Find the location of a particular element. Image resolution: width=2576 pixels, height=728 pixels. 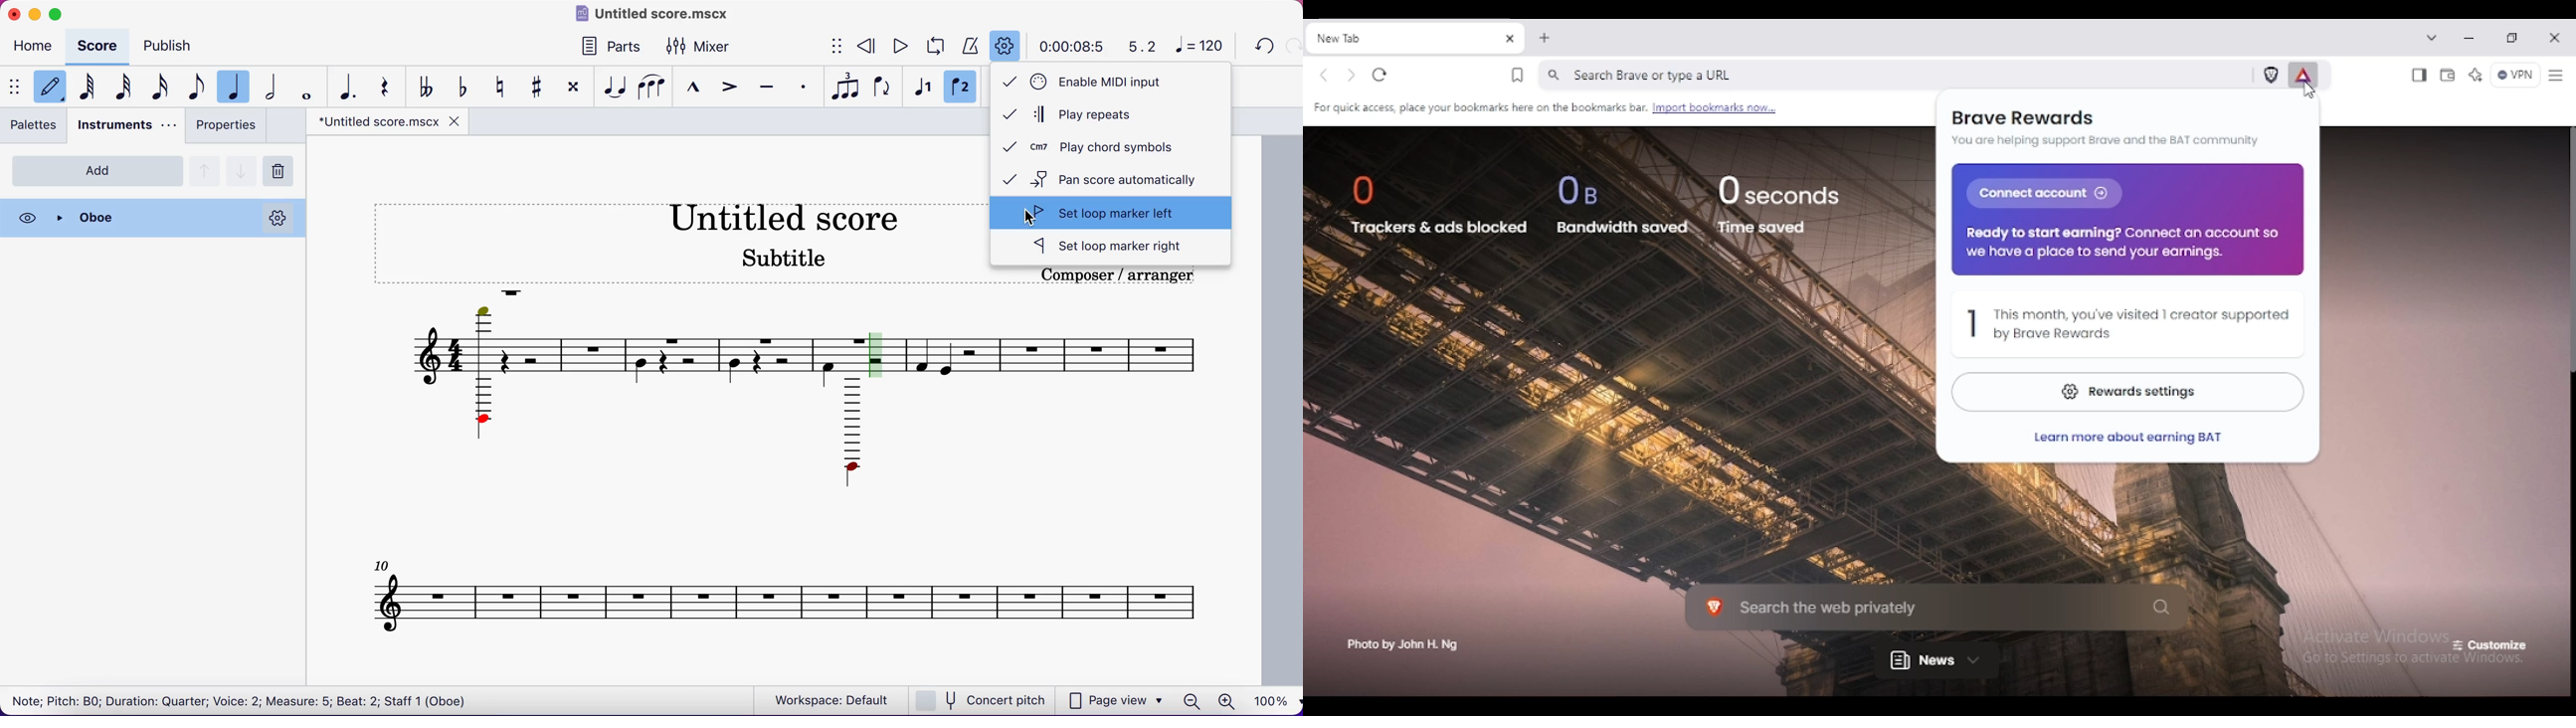

slur is located at coordinates (653, 88).